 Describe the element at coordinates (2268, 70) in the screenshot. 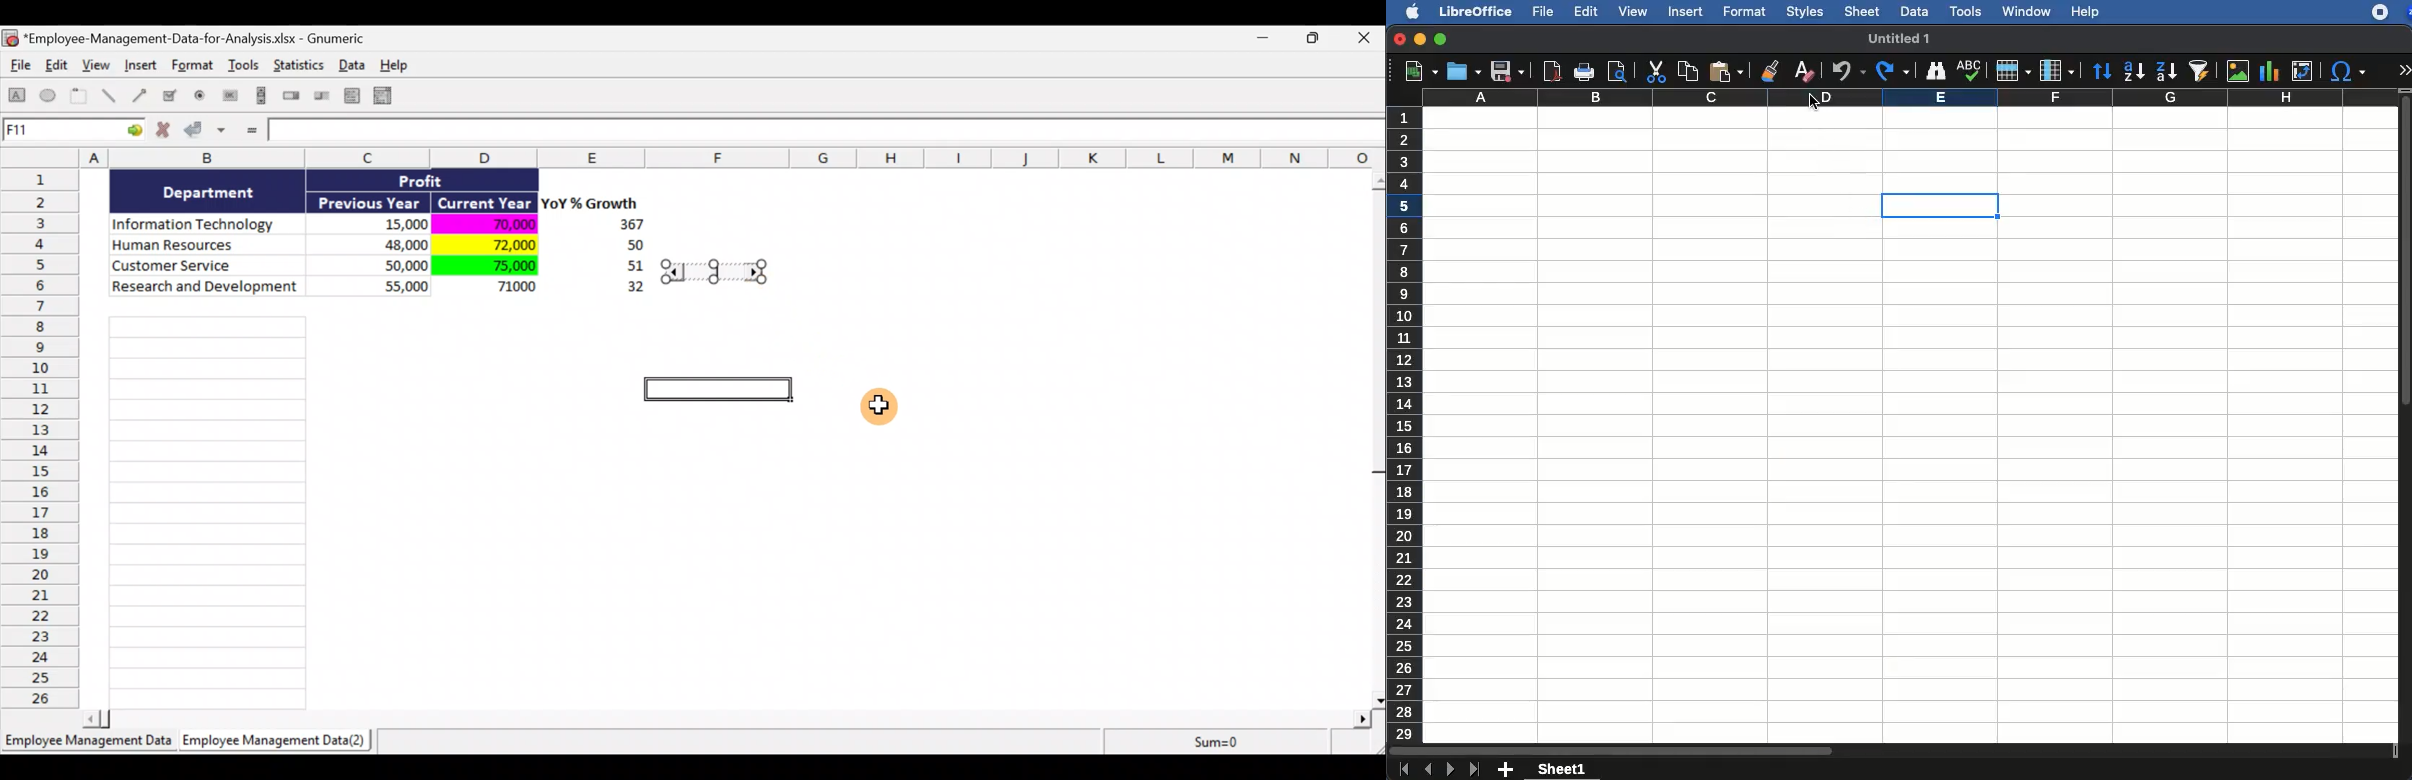

I see `chart` at that location.